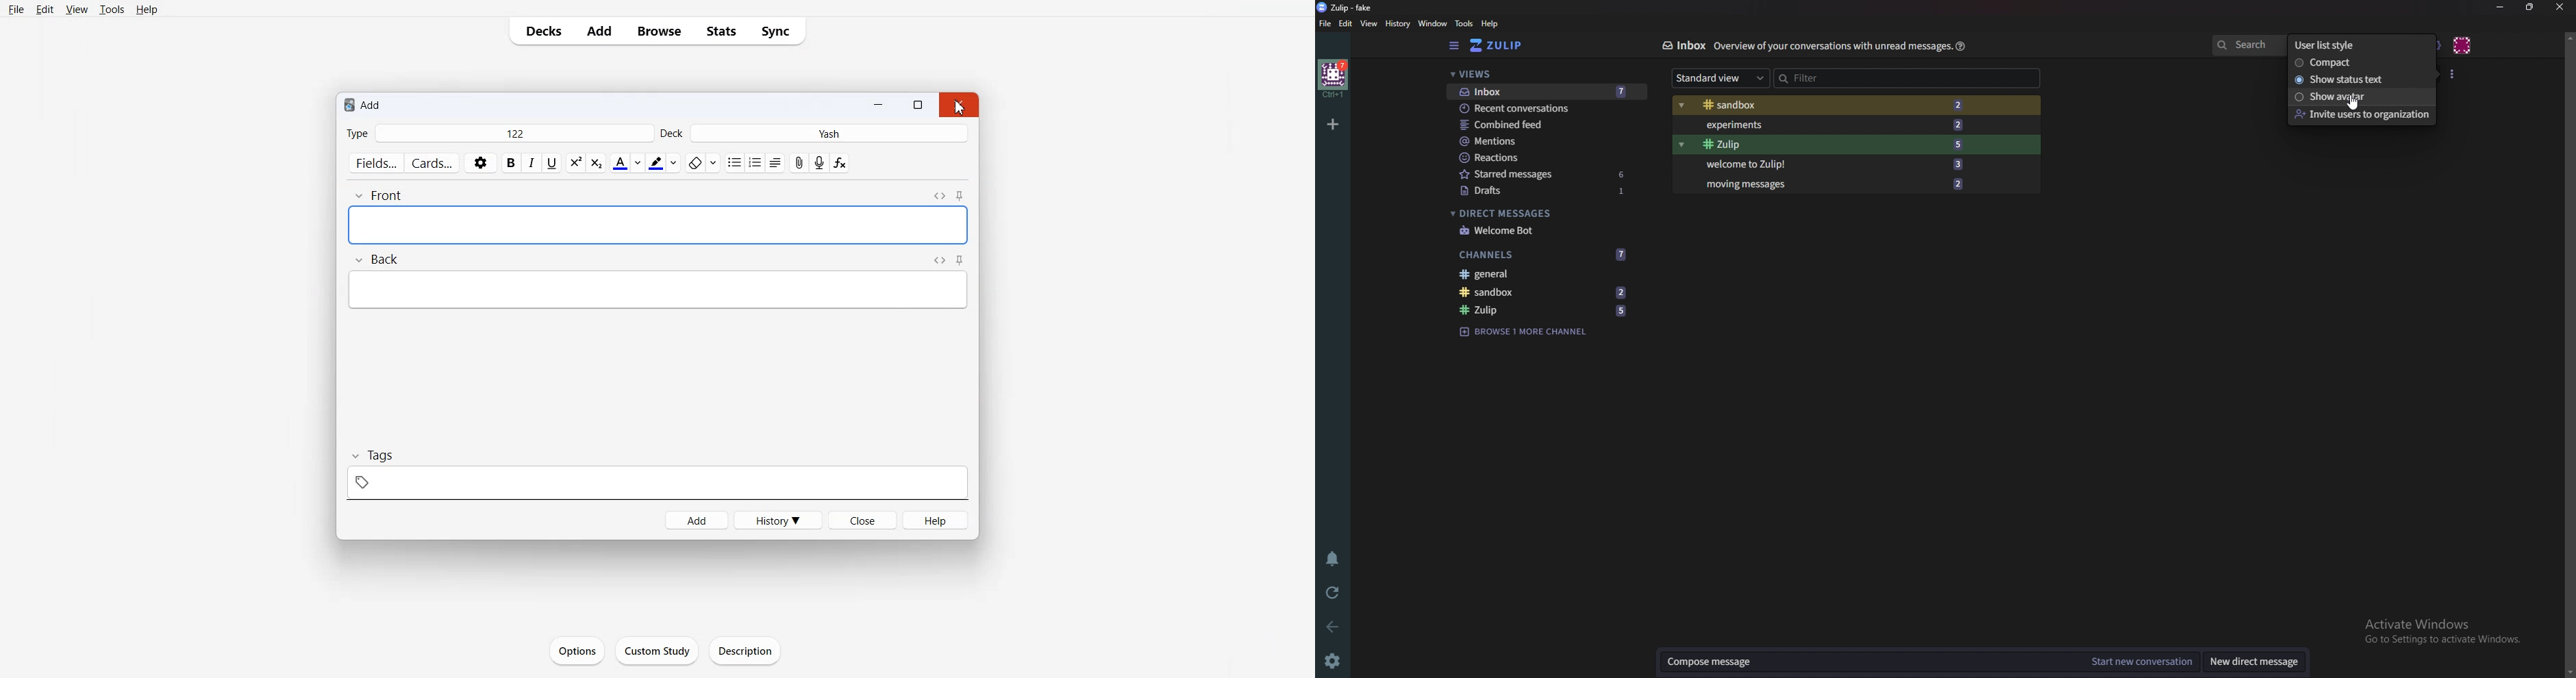  Describe the element at coordinates (742, 651) in the screenshot. I see `Description` at that location.